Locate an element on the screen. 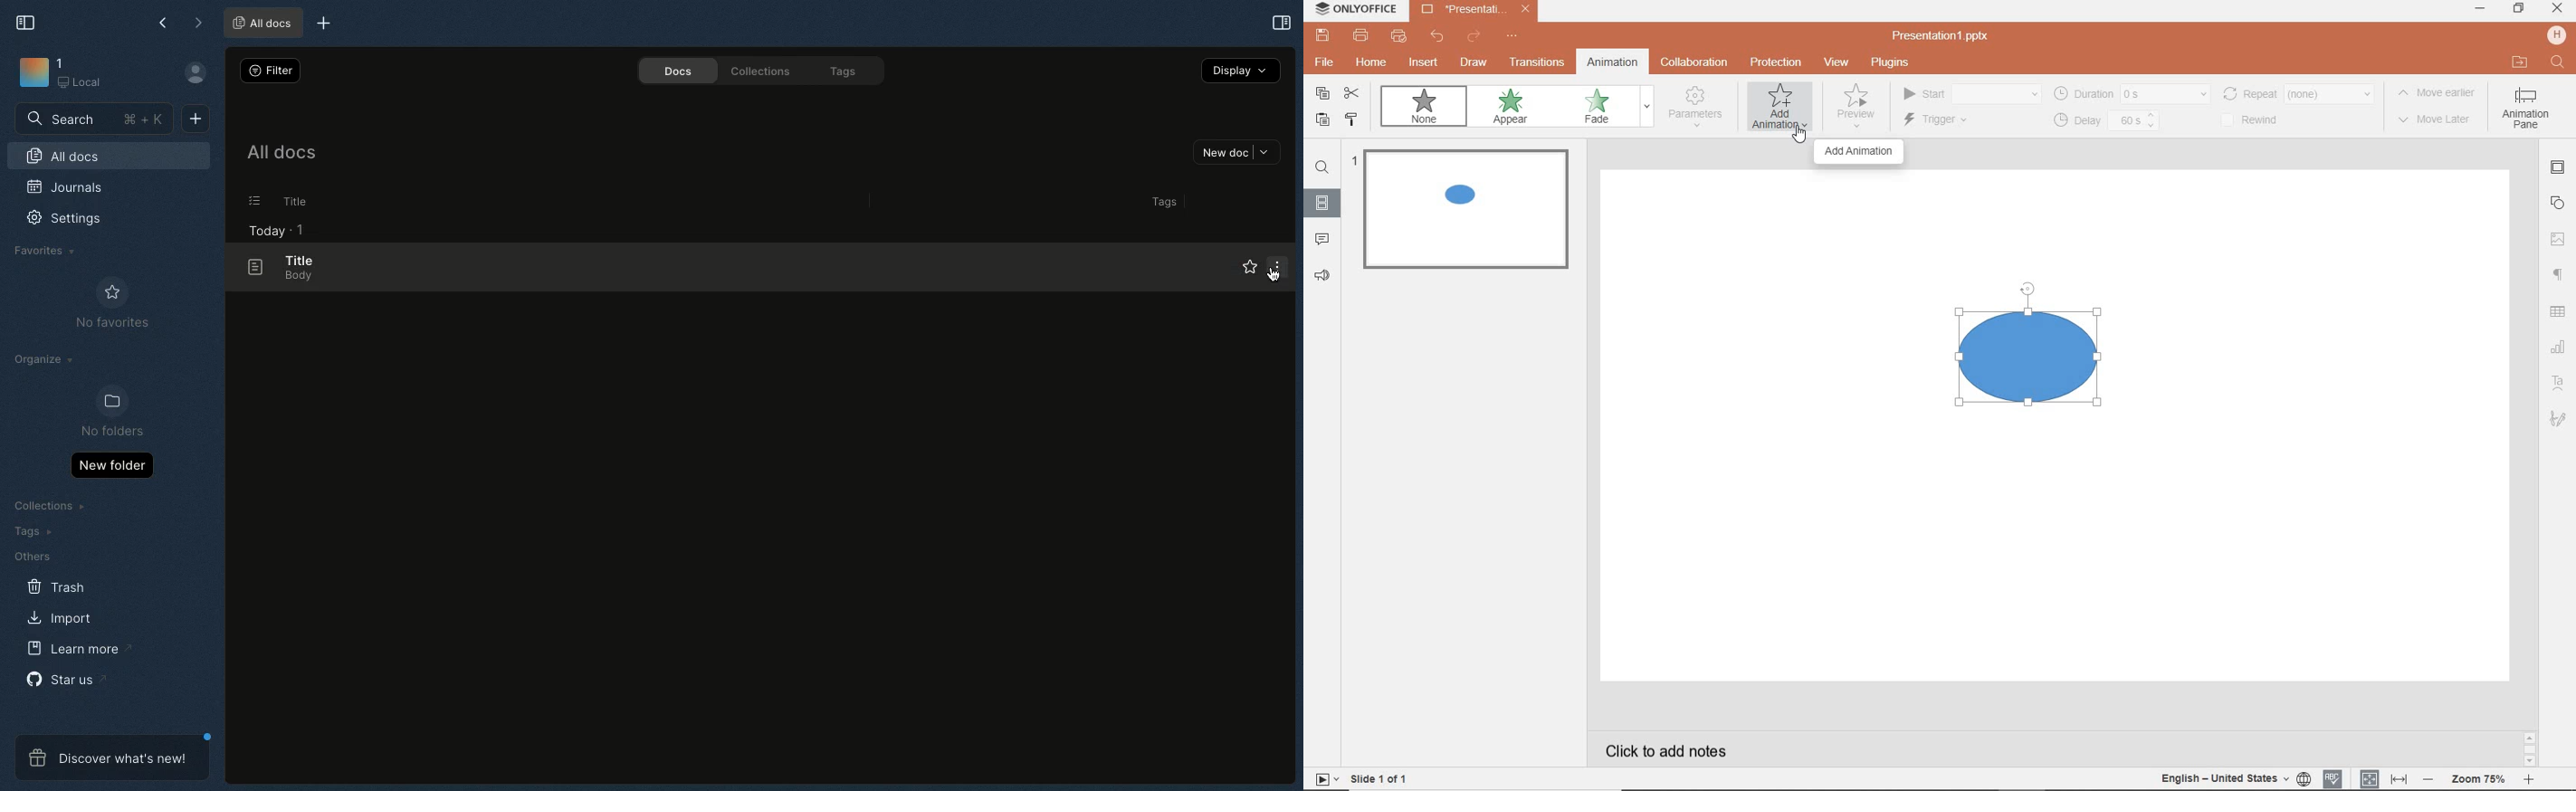 The height and width of the screenshot is (812, 2576). CLOSE is located at coordinates (2557, 8).